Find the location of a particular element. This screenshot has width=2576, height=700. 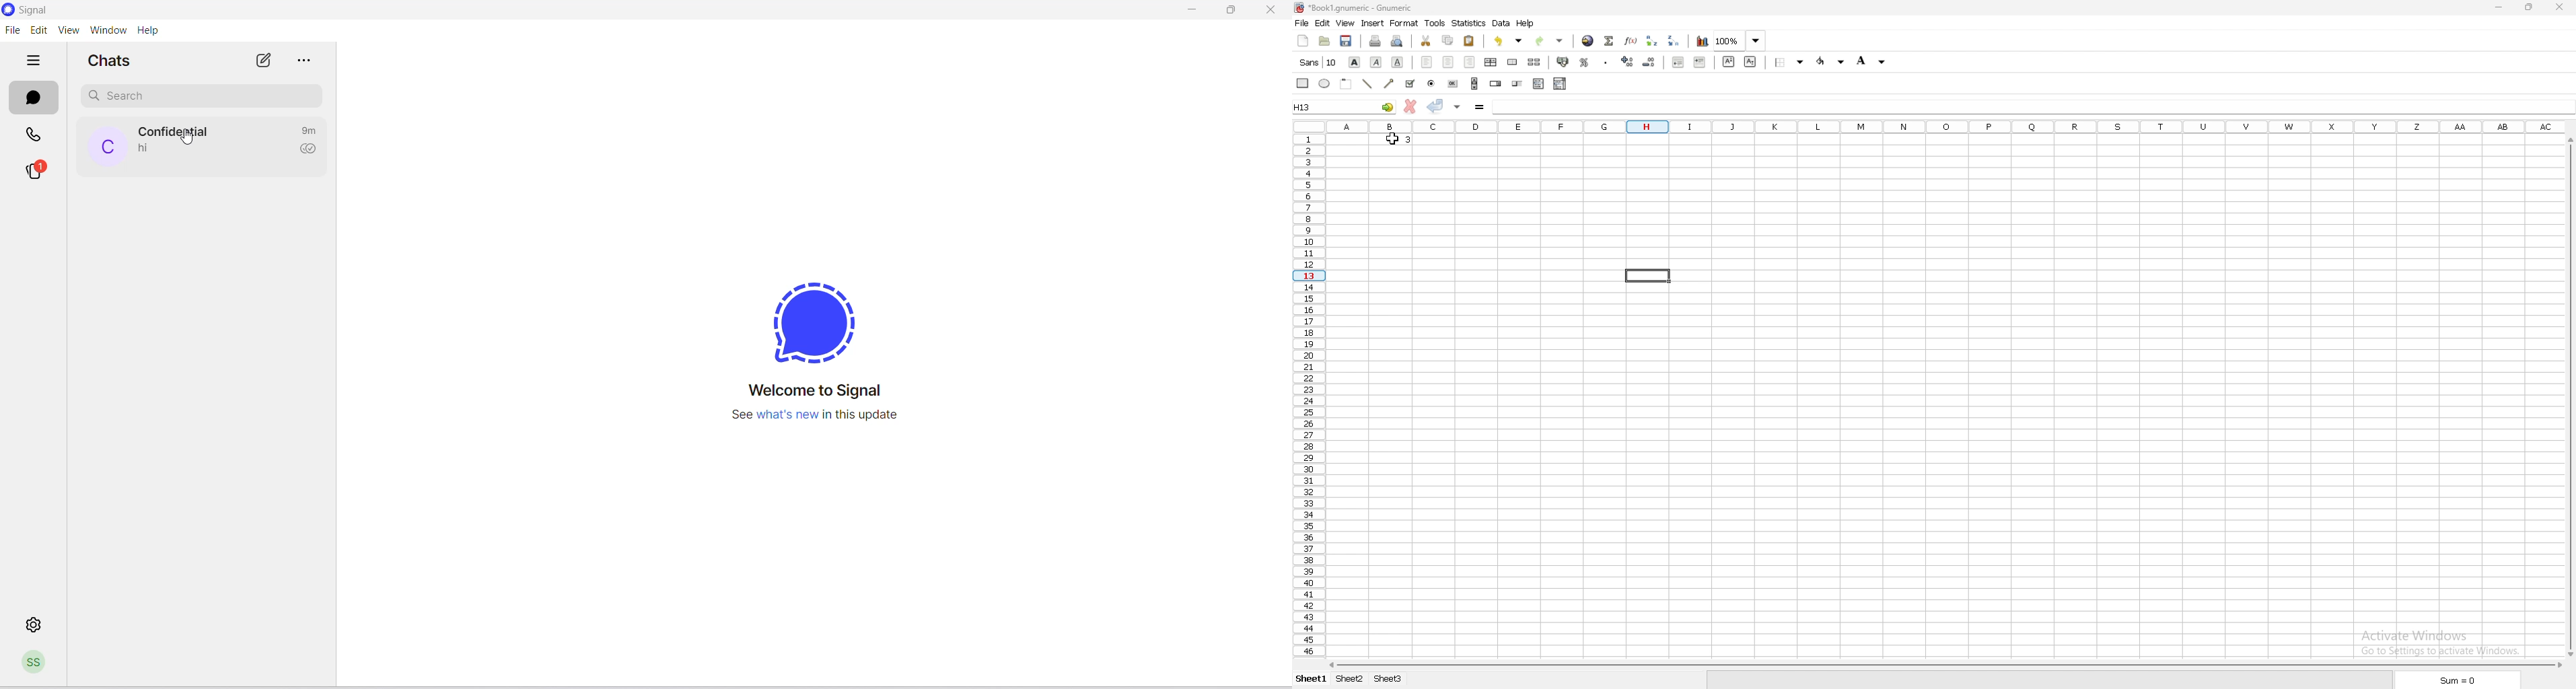

paste is located at coordinates (1470, 41).